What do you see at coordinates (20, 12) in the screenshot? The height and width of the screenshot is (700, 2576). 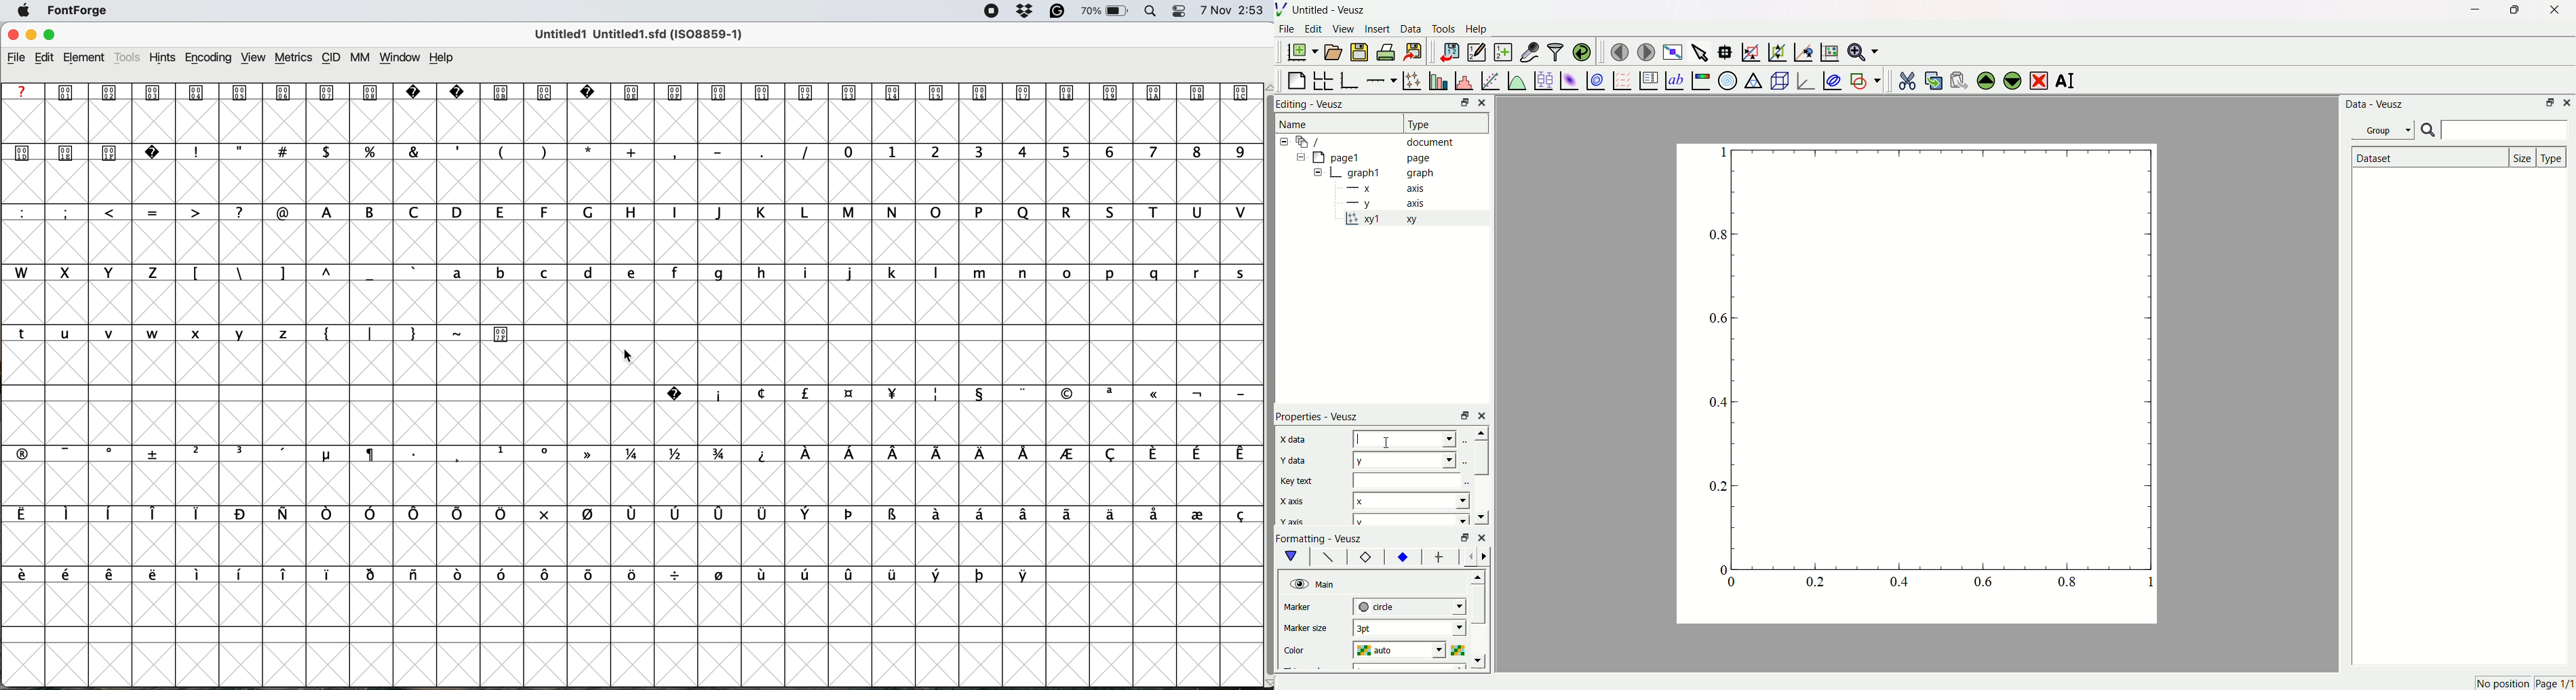 I see `system logo` at bounding box center [20, 12].